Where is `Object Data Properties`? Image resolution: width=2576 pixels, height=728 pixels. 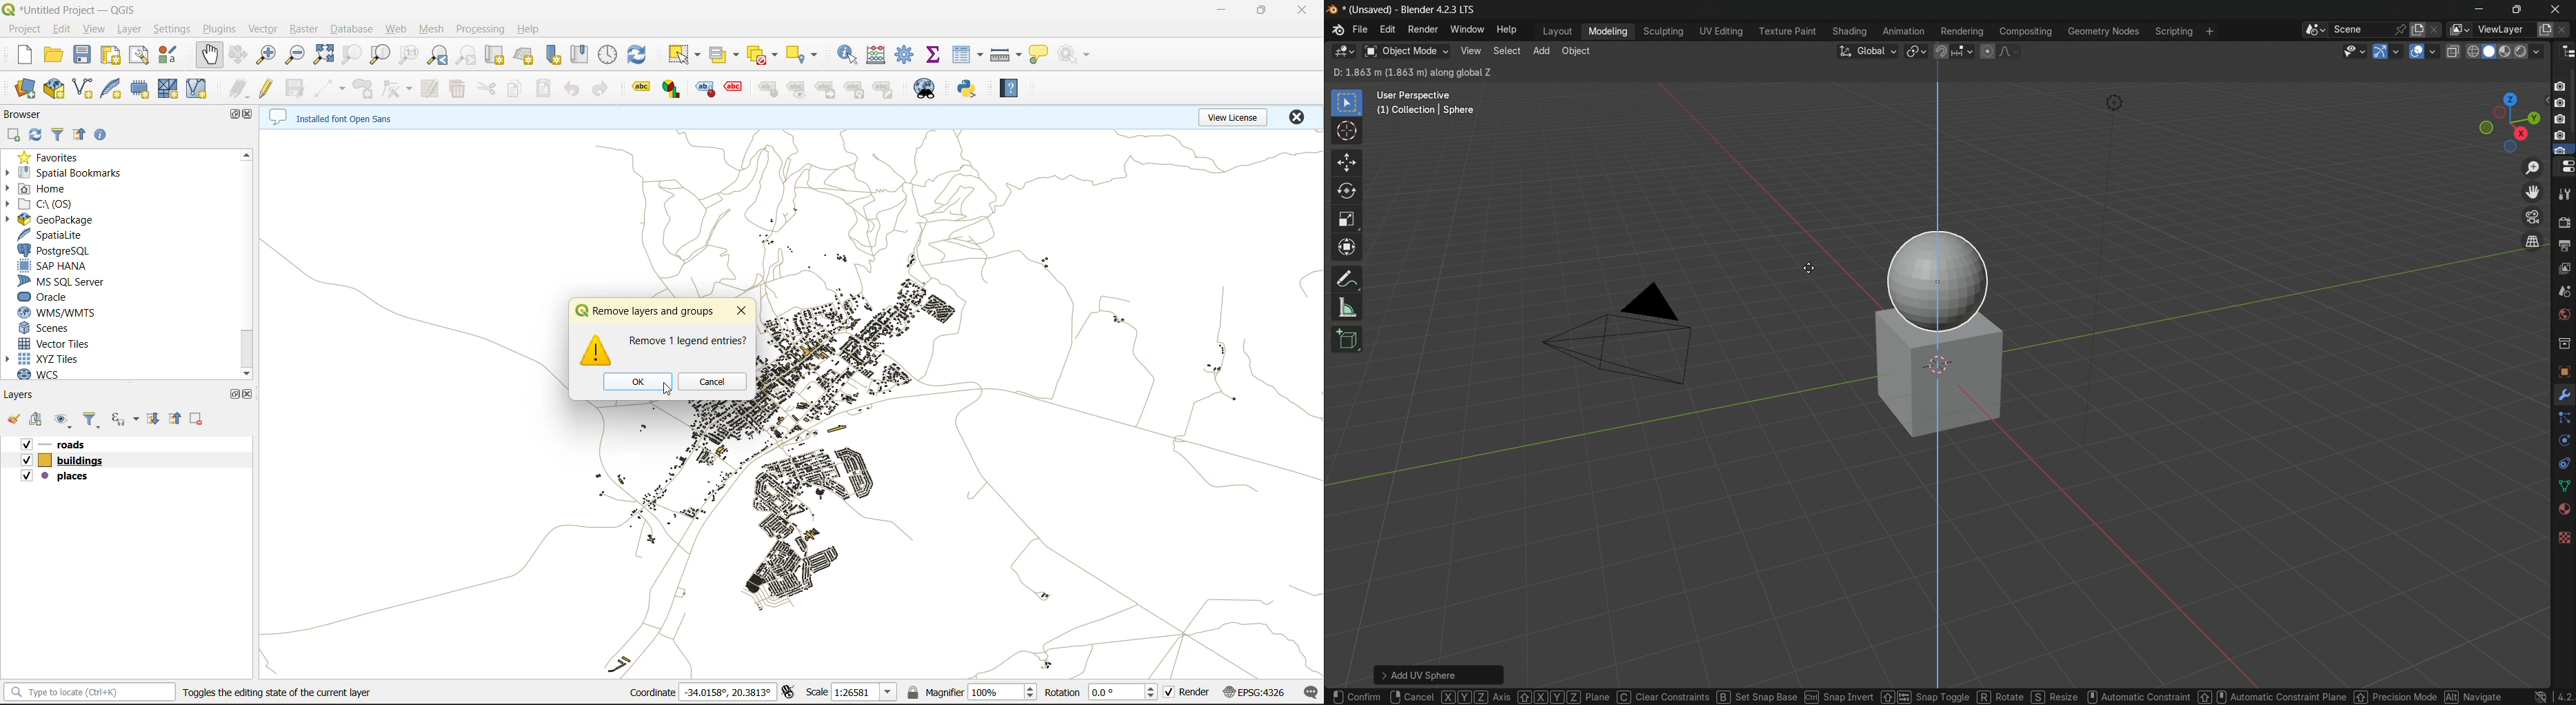 Object Data Properties is located at coordinates (2564, 441).